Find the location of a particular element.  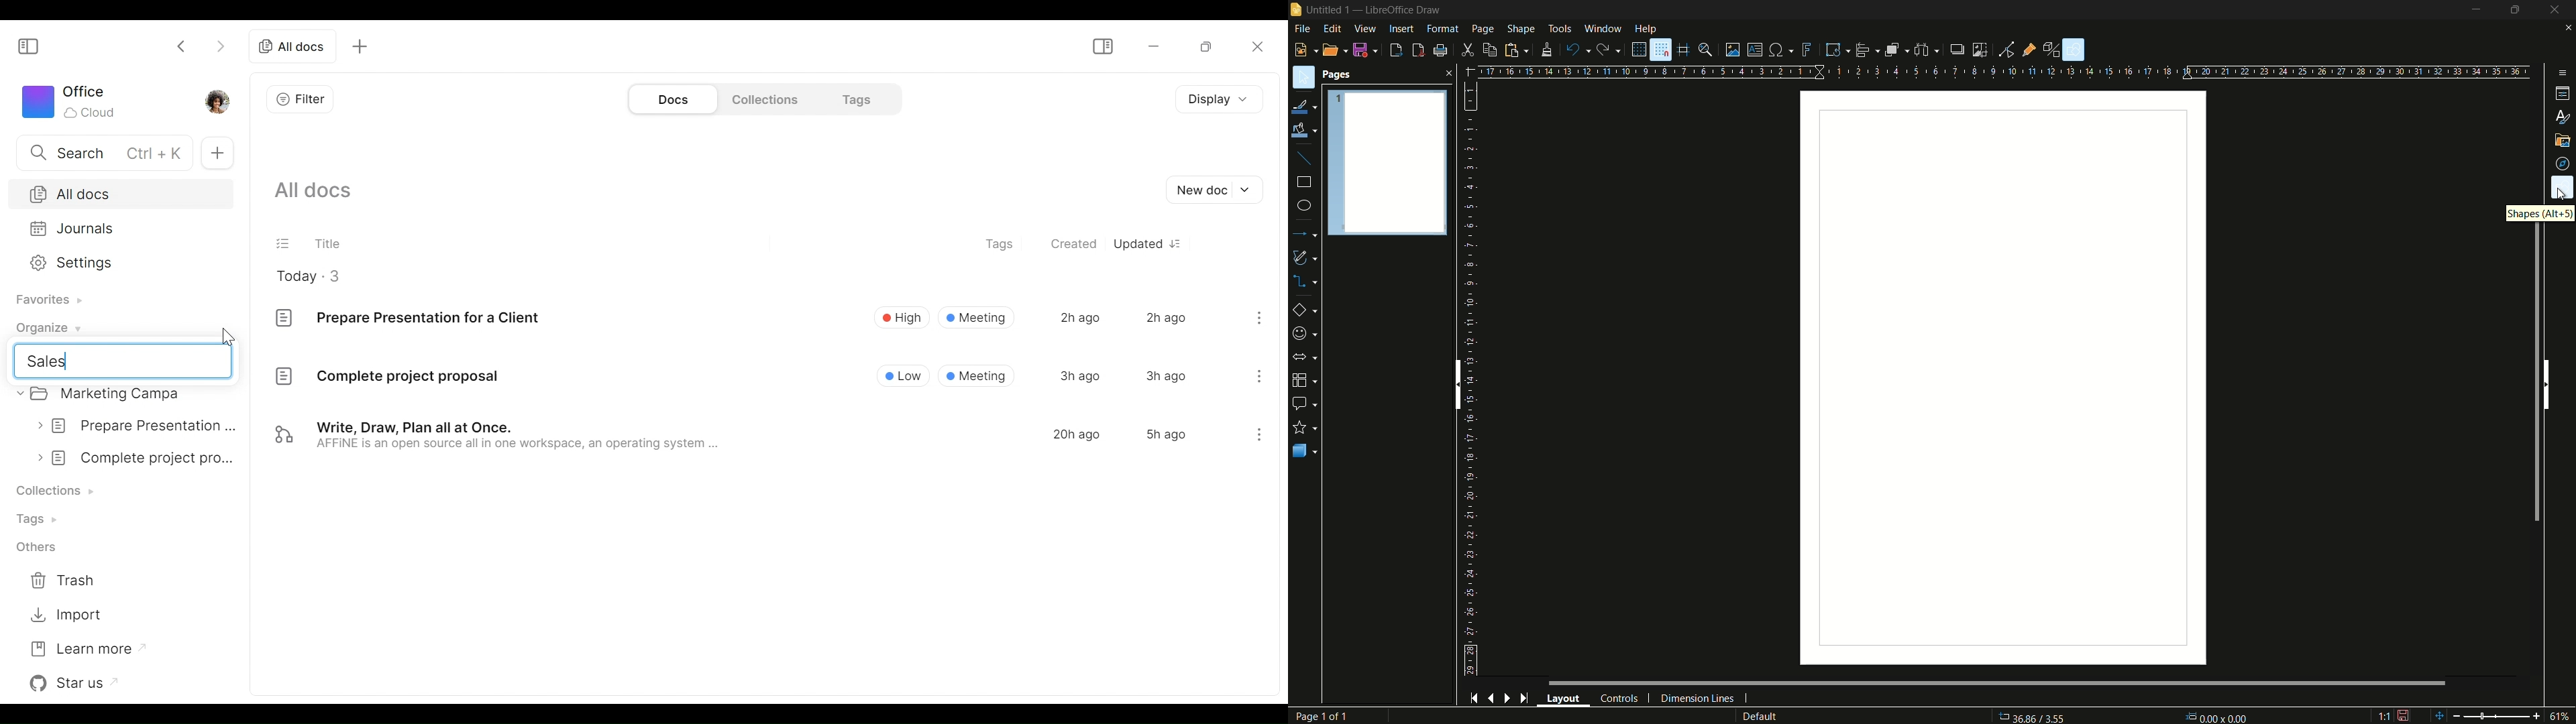

Settings is located at coordinates (117, 261).